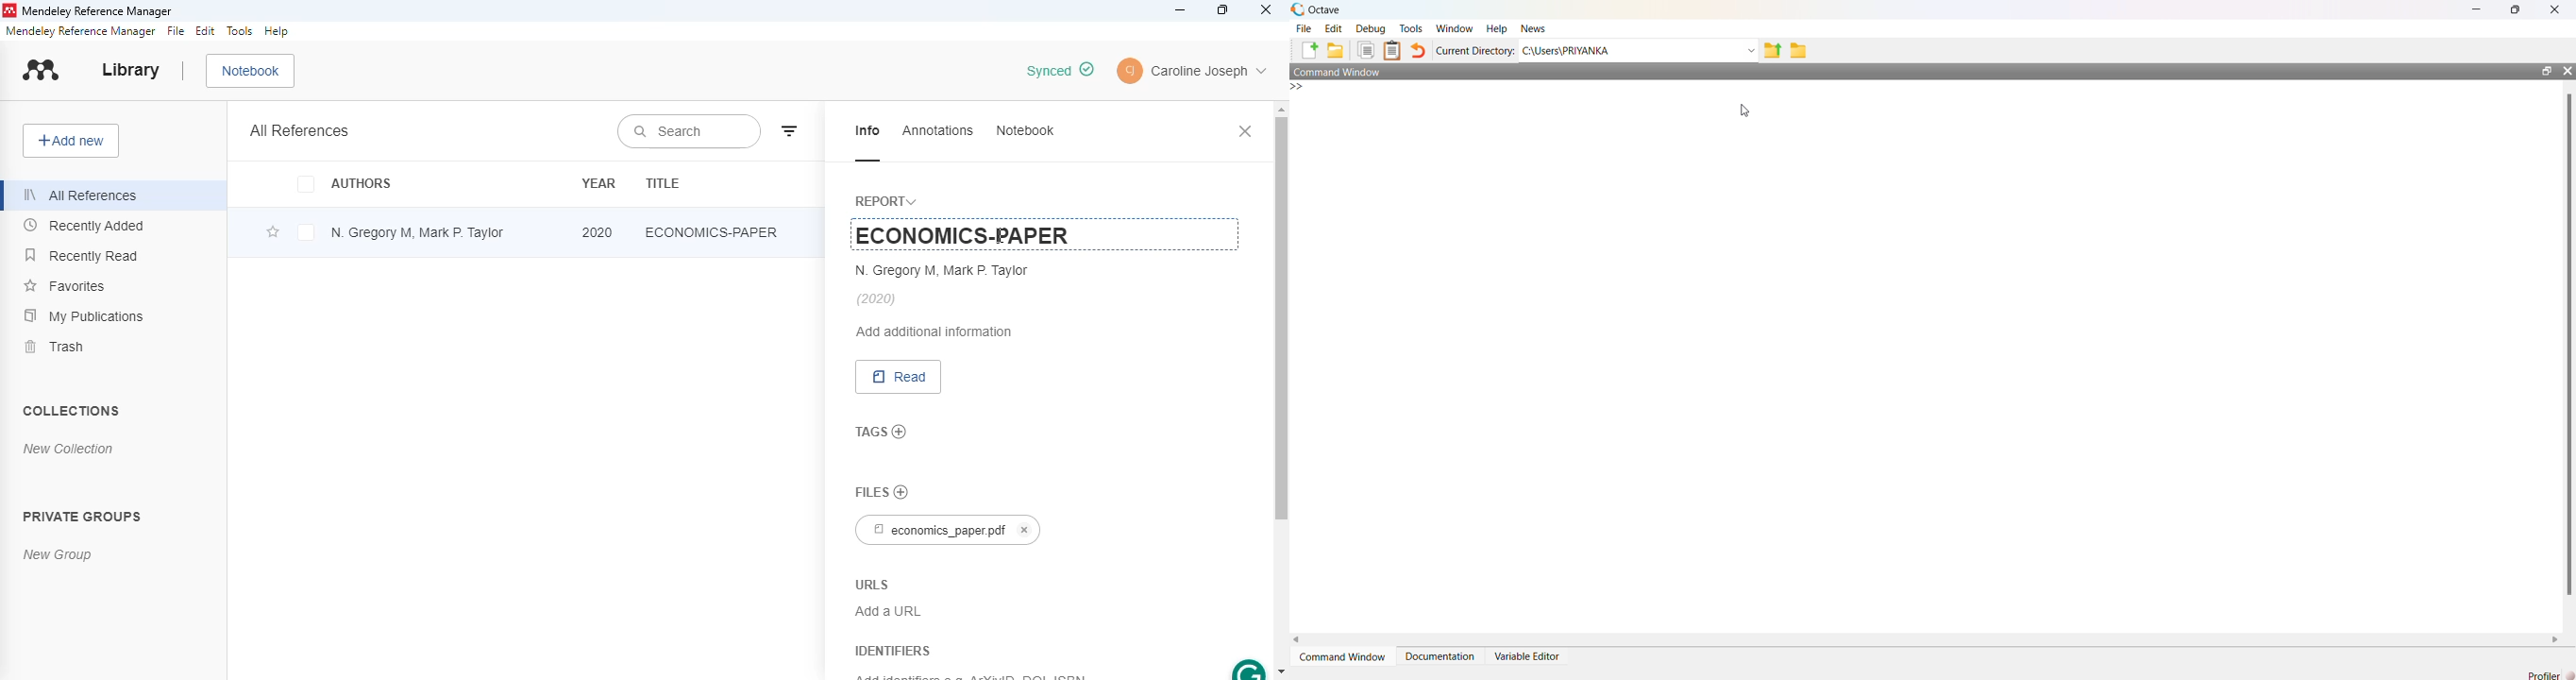  What do you see at coordinates (81, 254) in the screenshot?
I see `recently read` at bounding box center [81, 254].